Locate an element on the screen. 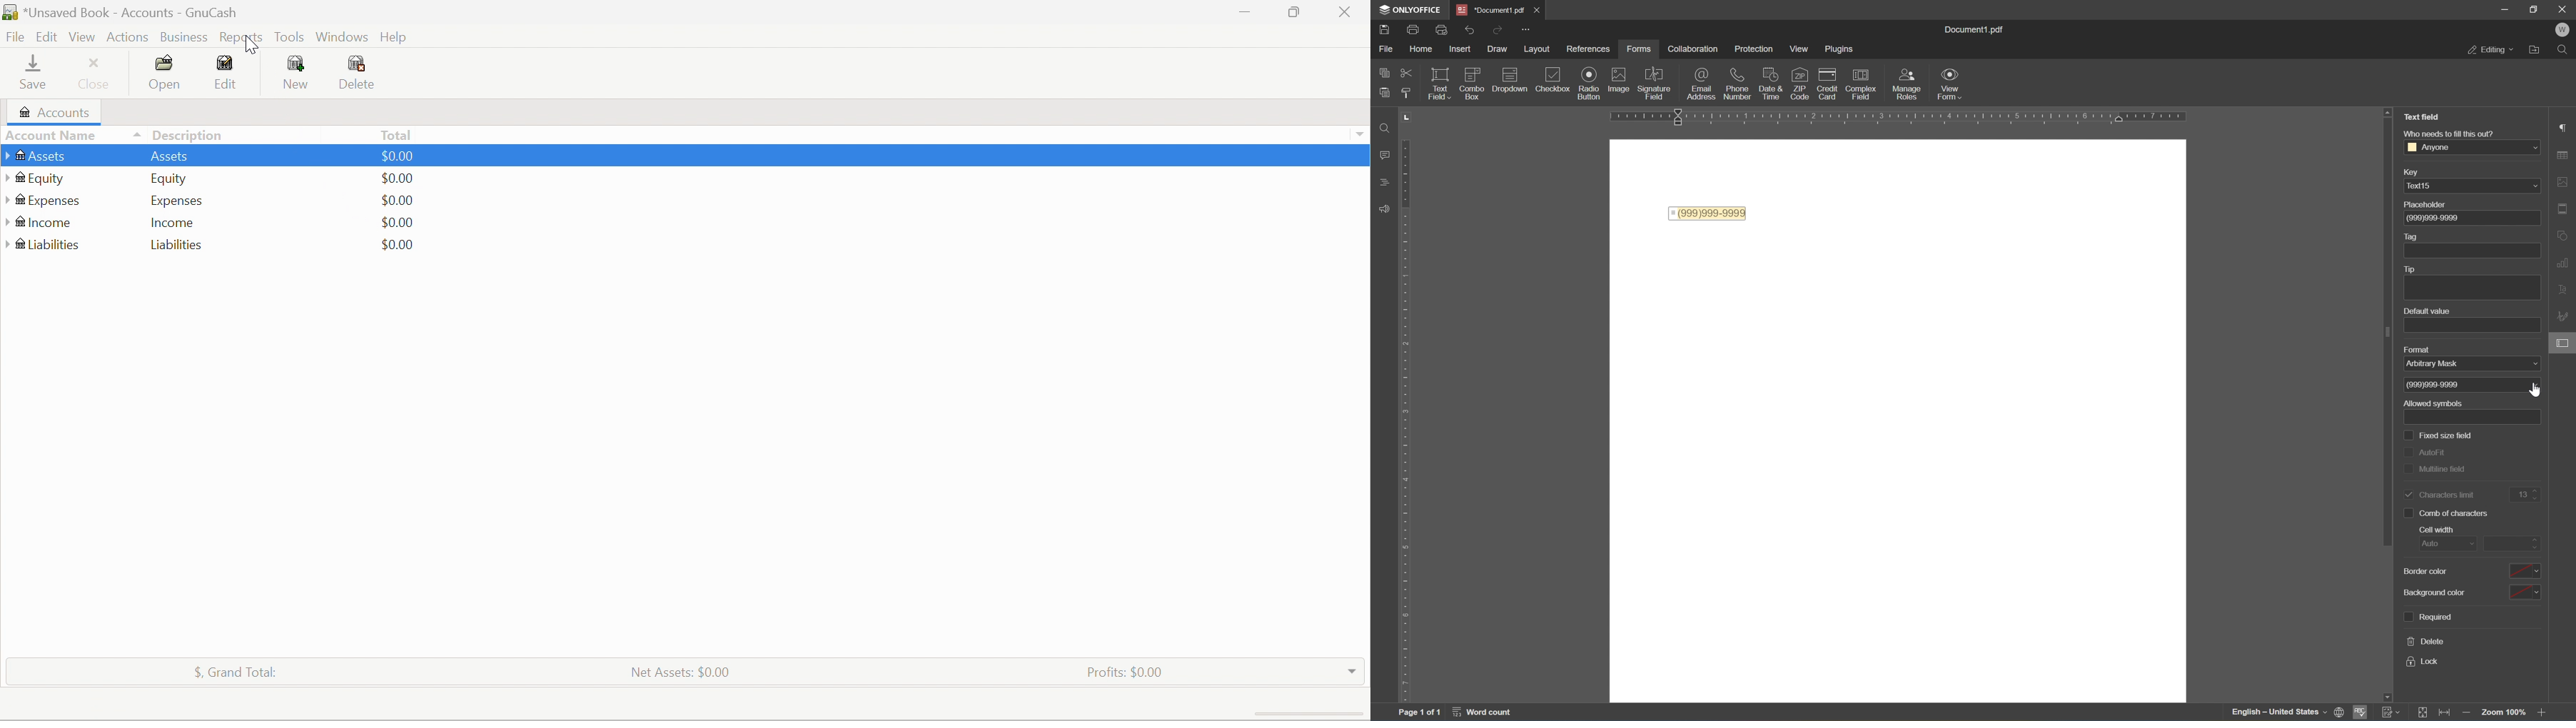  dropdown is located at coordinates (1512, 76).